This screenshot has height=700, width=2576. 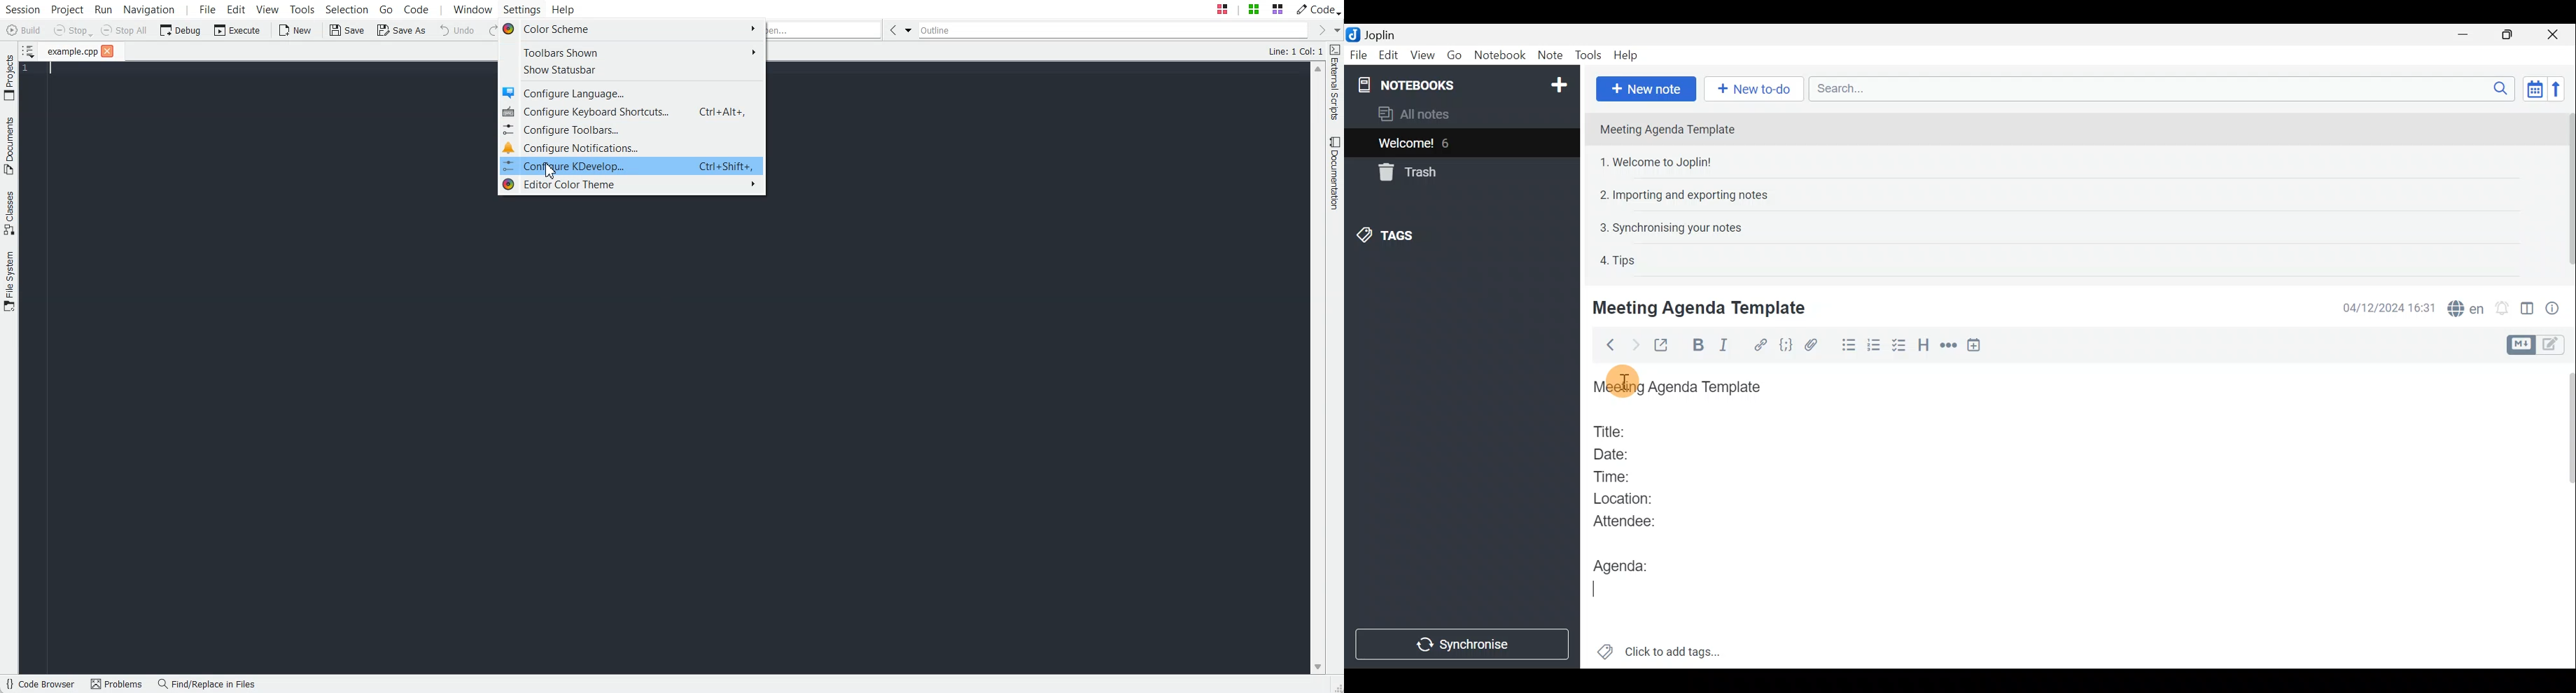 I want to click on Undo, so click(x=457, y=30).